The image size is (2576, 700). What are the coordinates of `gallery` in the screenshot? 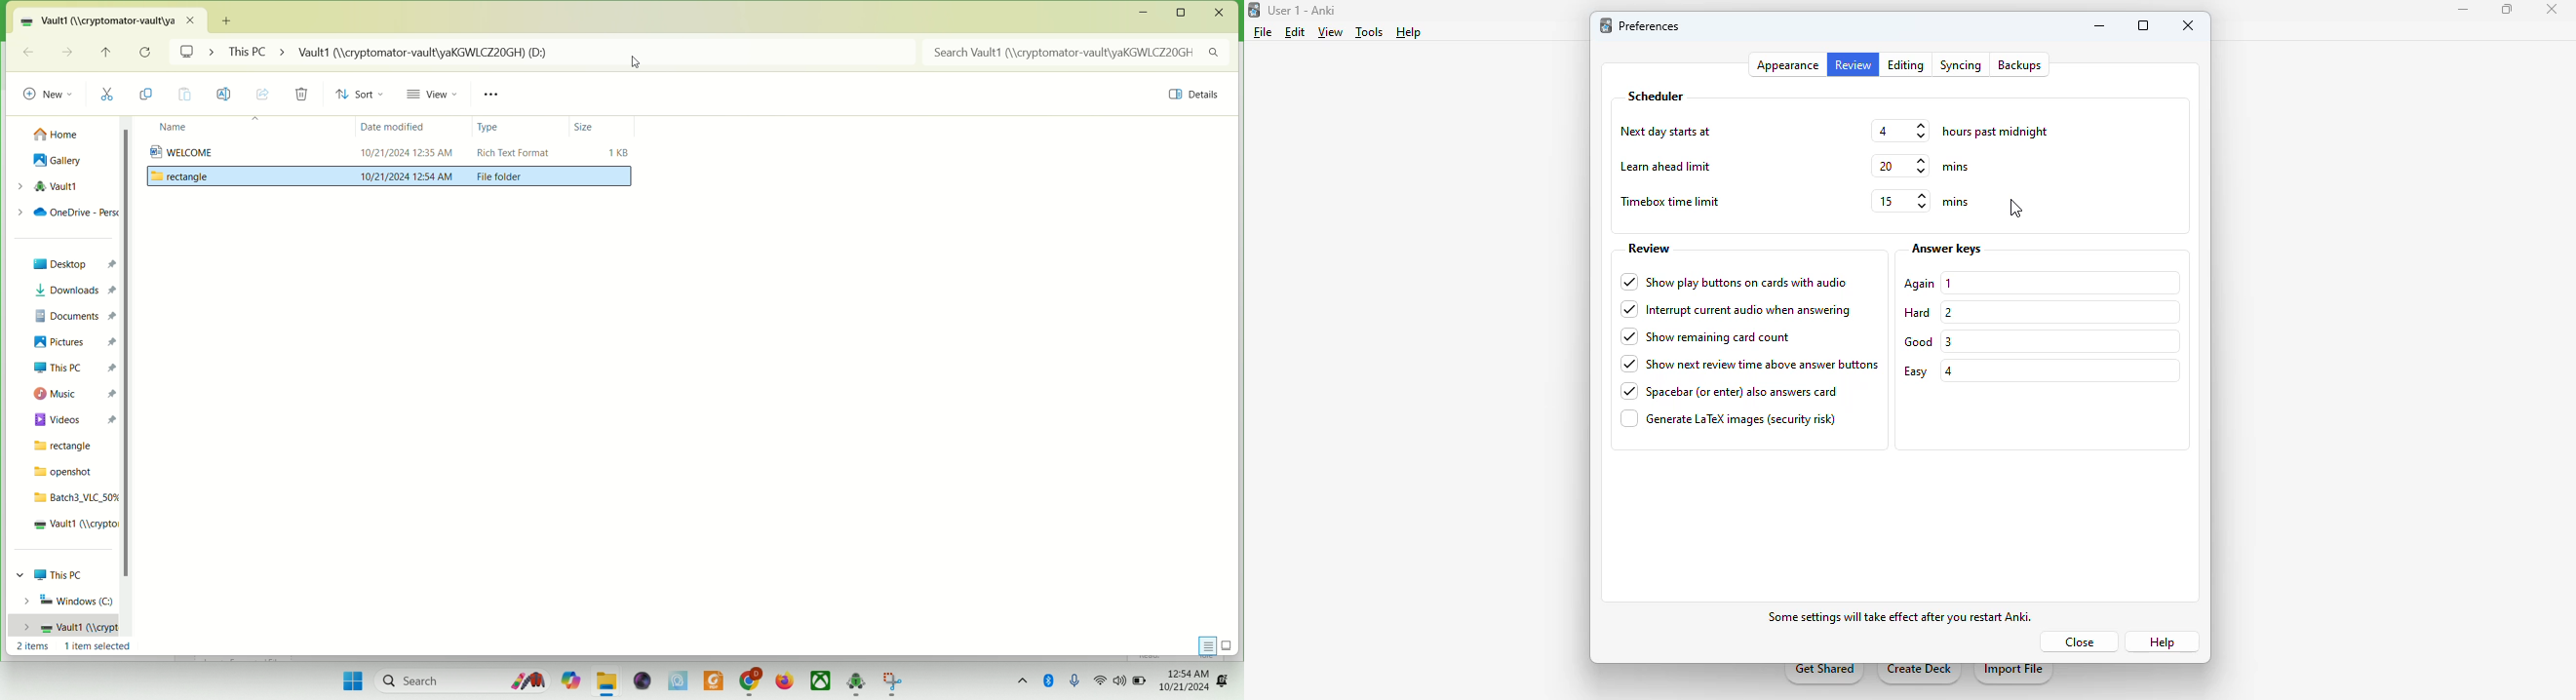 It's located at (58, 161).